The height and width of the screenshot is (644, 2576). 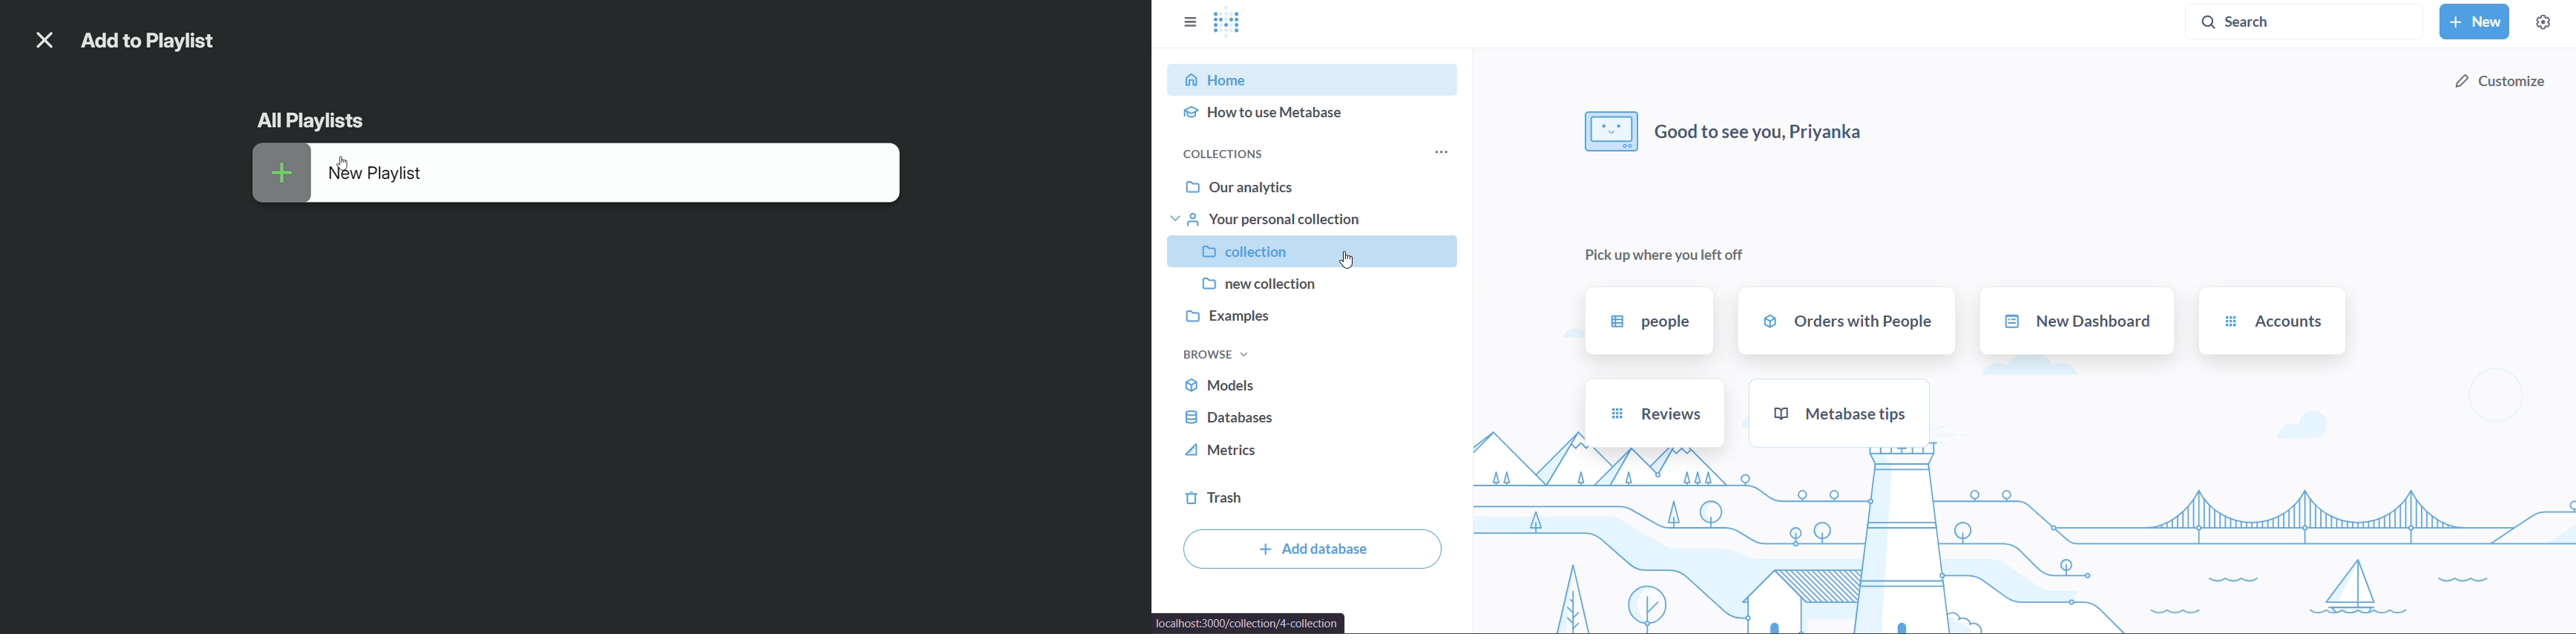 What do you see at coordinates (44, 43) in the screenshot?
I see `Close` at bounding box center [44, 43].